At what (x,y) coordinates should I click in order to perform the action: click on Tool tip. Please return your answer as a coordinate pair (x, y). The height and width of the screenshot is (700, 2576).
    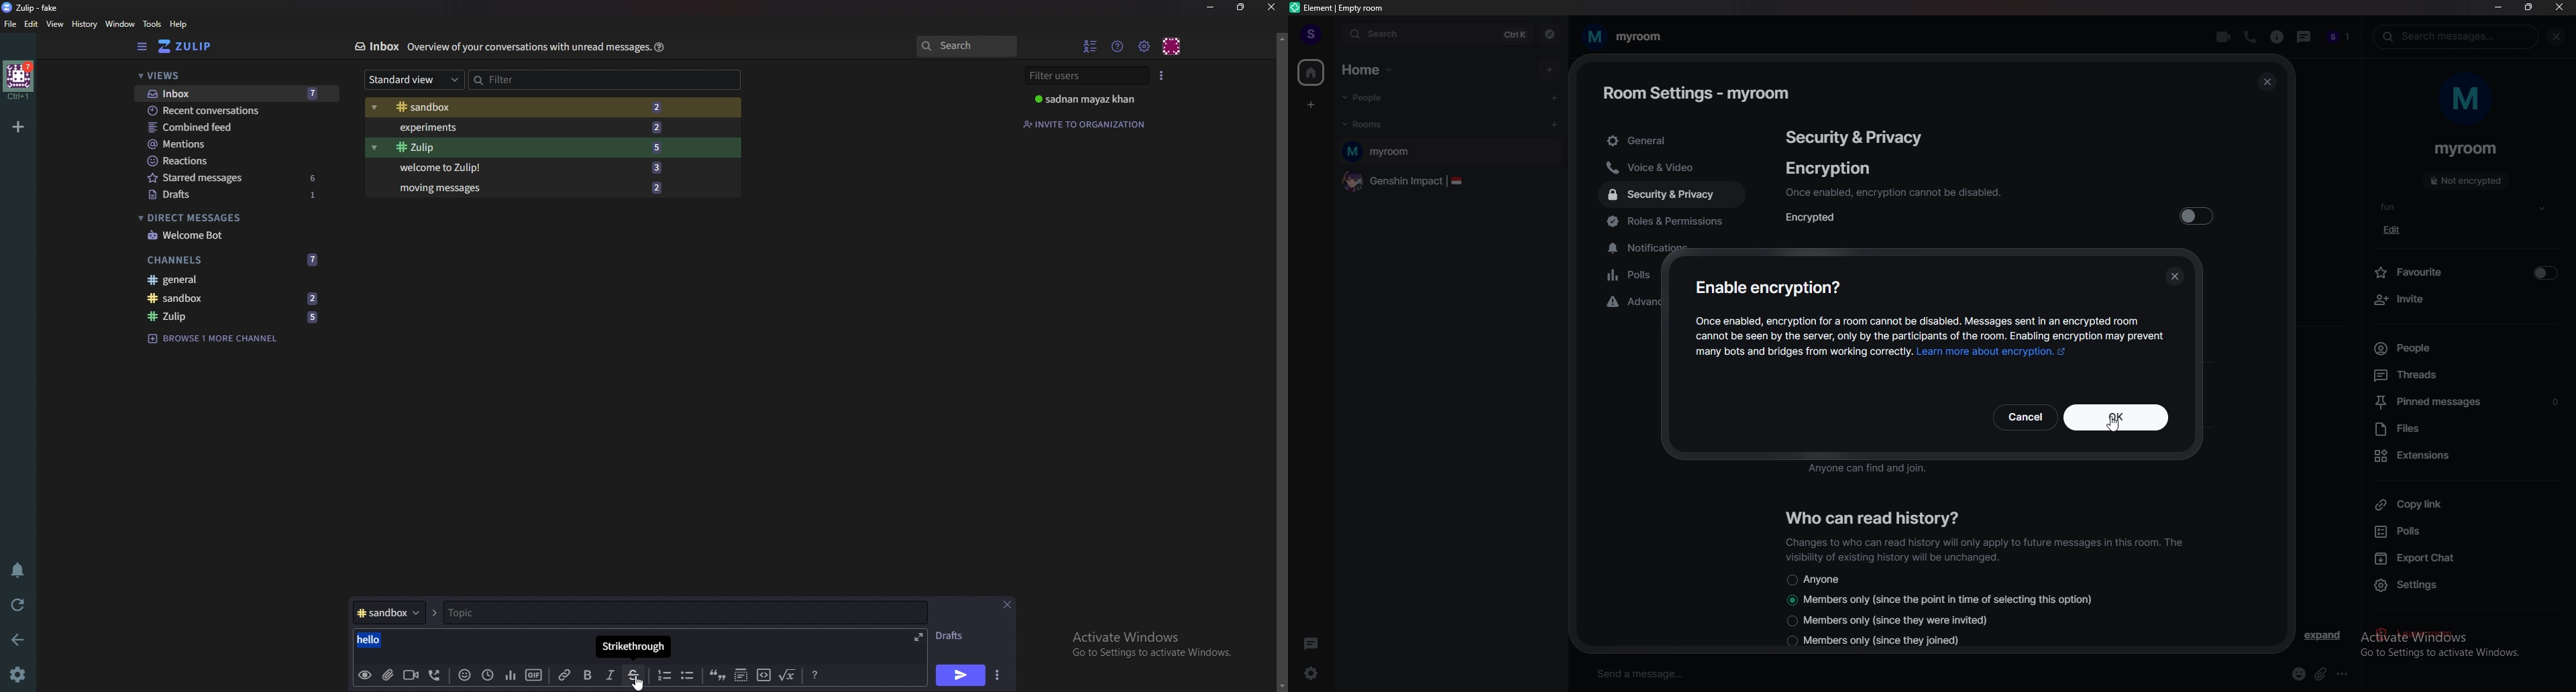
    Looking at the image, I should click on (633, 646).